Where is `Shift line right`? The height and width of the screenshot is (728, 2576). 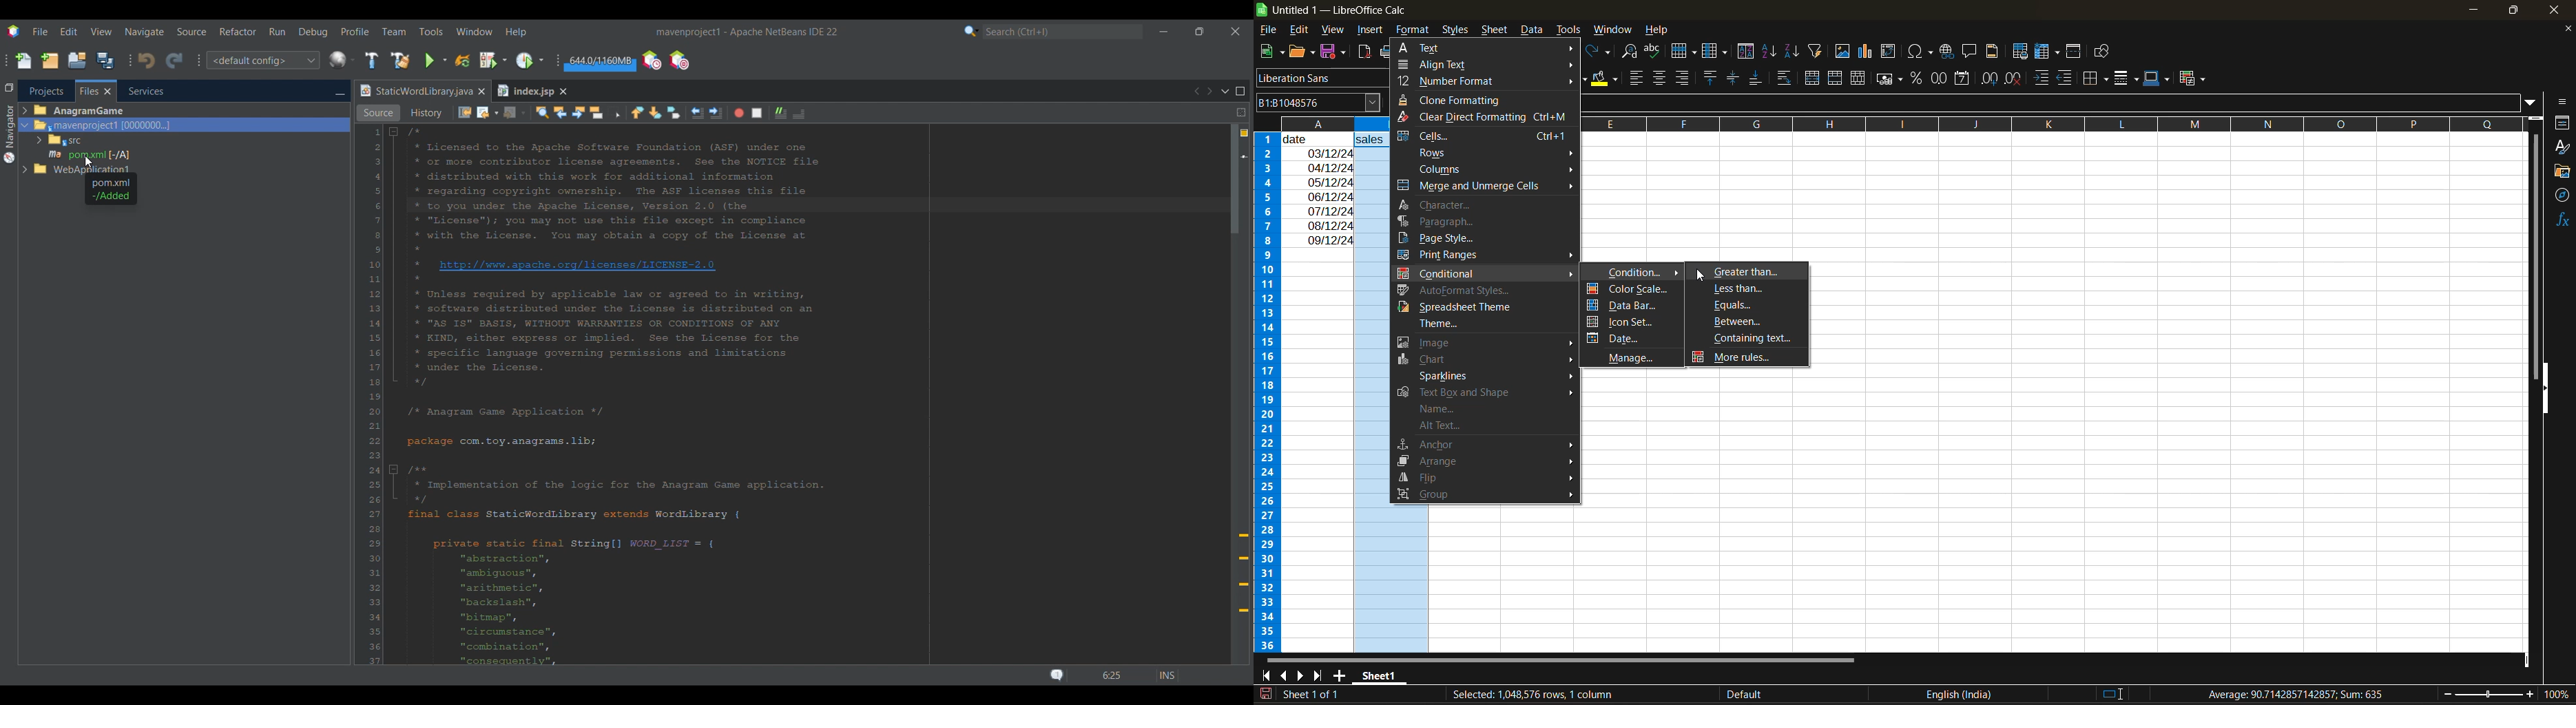 Shift line right is located at coordinates (716, 113).